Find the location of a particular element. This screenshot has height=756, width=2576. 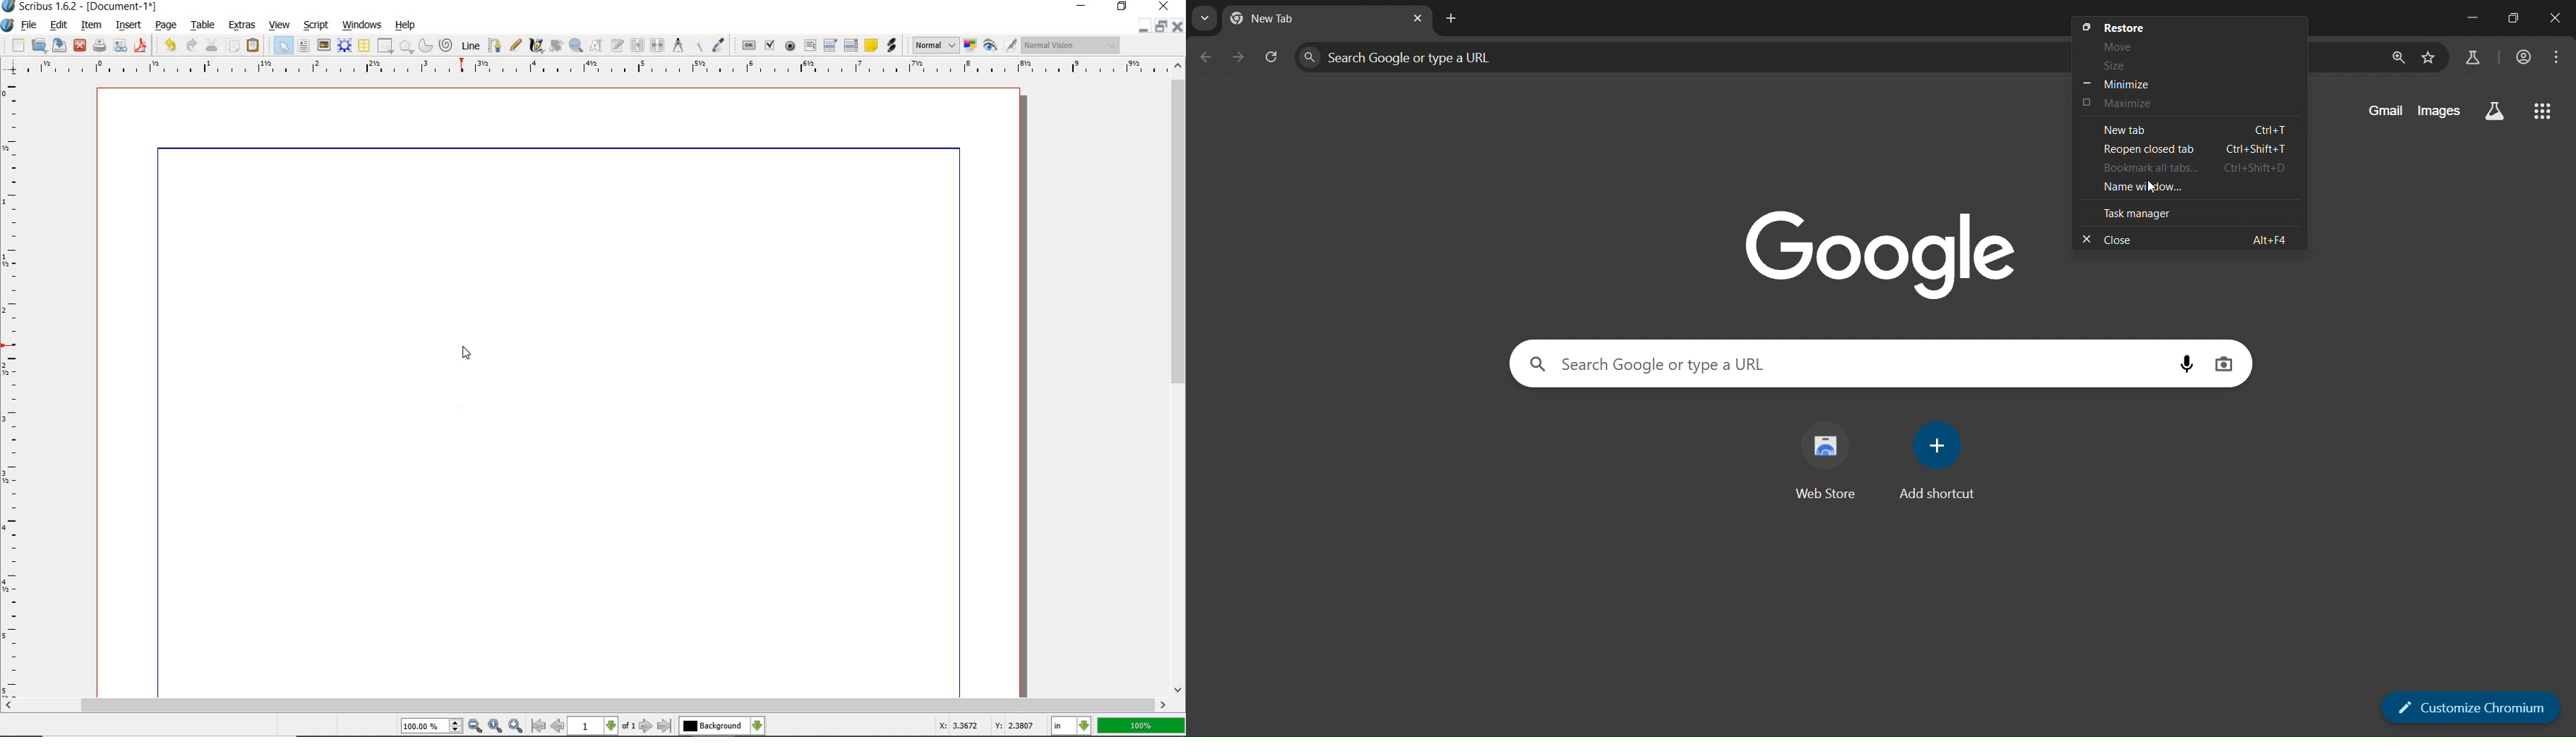

go back one page is located at coordinates (1208, 55).